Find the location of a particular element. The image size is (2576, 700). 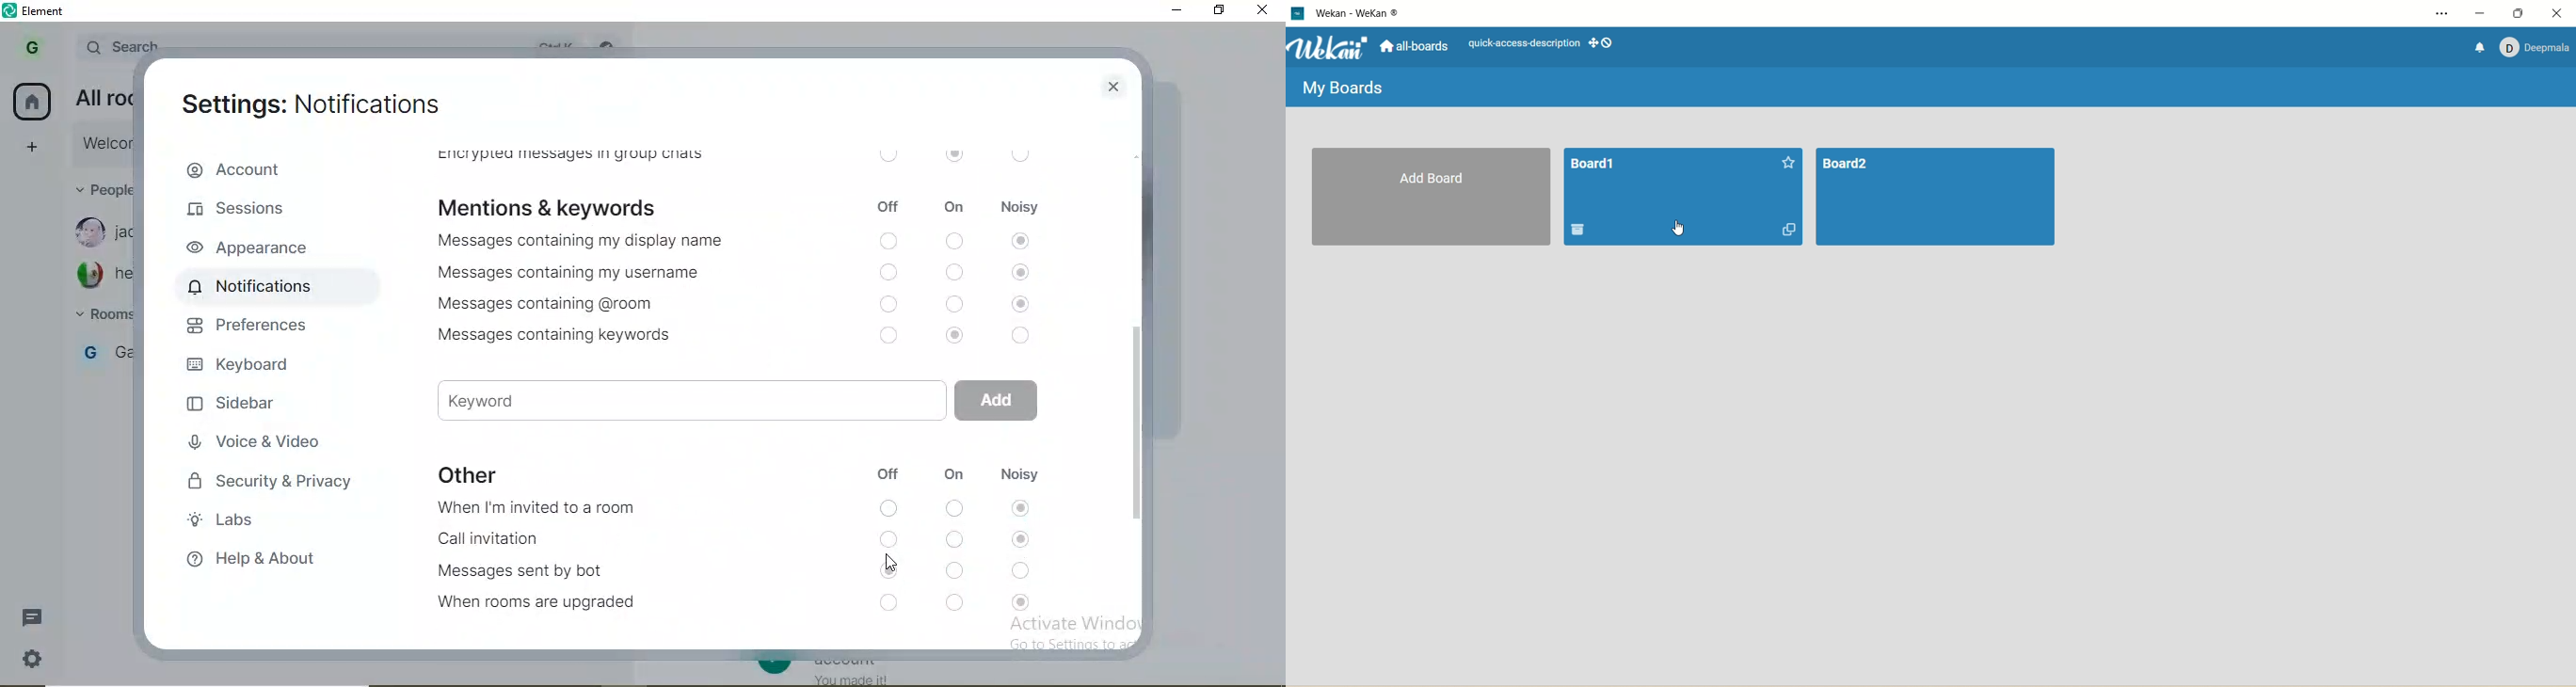

switch on is located at coordinates (953, 541).